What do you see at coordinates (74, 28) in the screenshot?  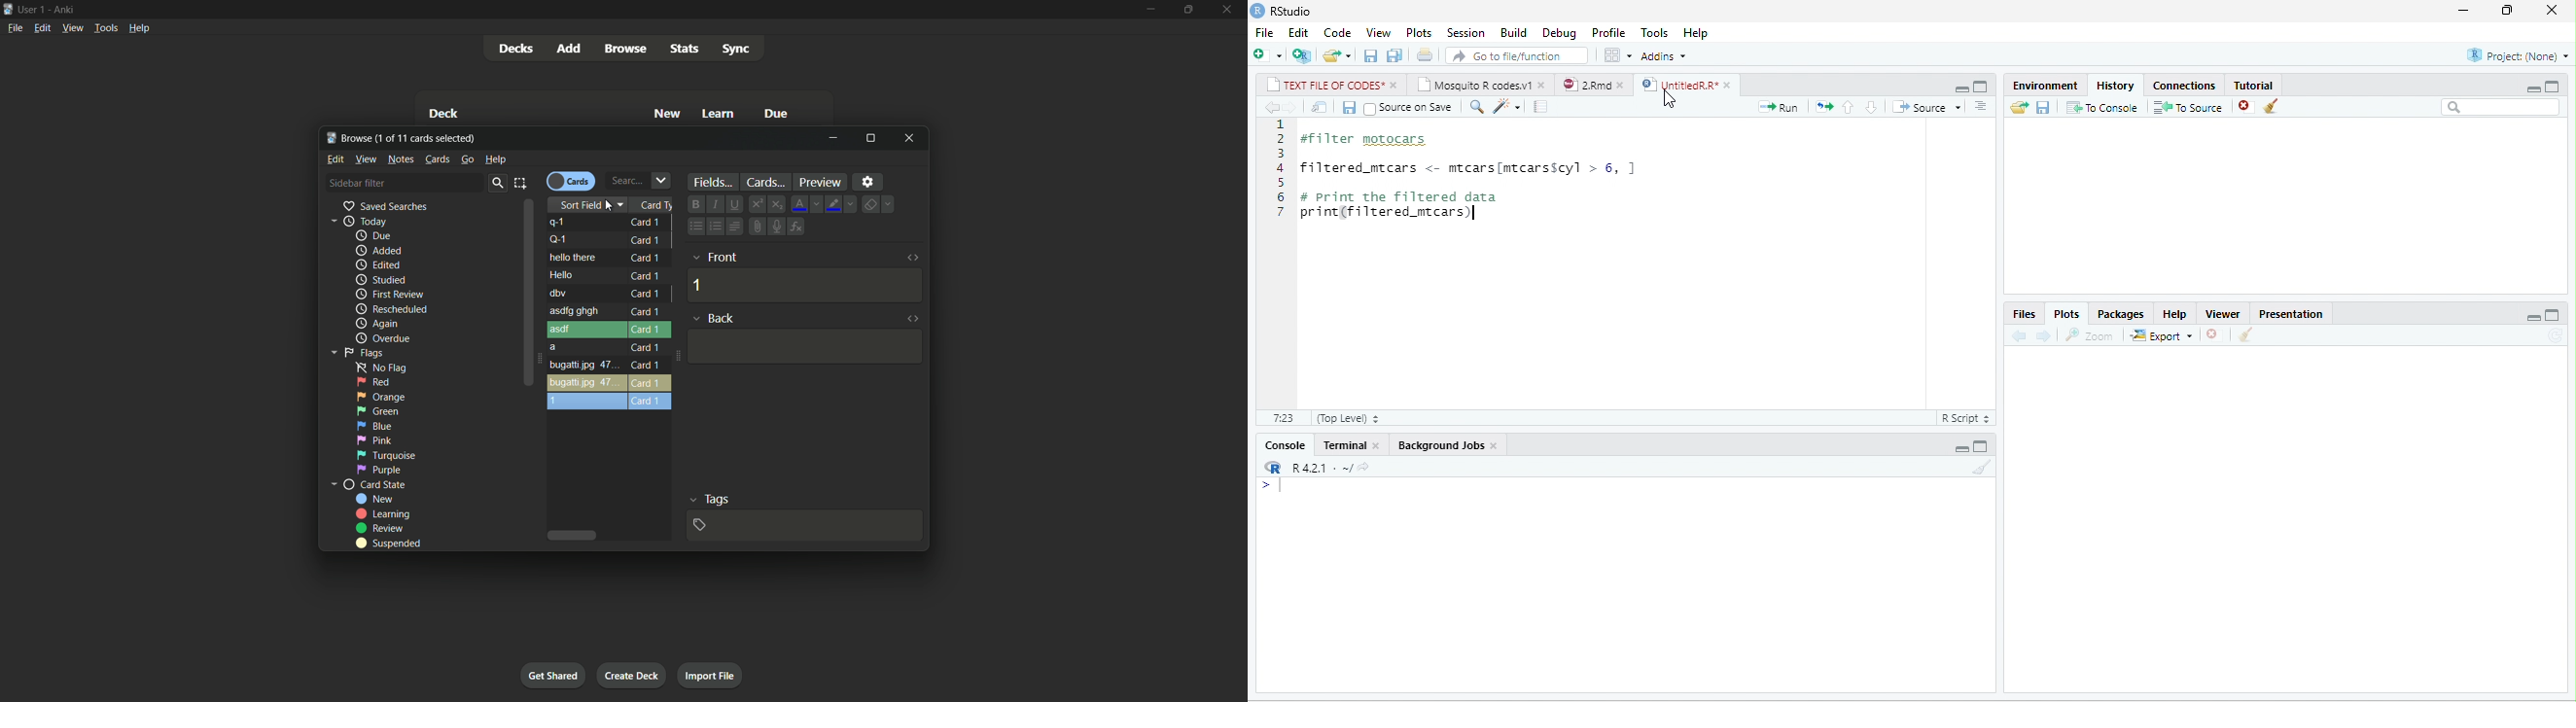 I see `view menu` at bounding box center [74, 28].